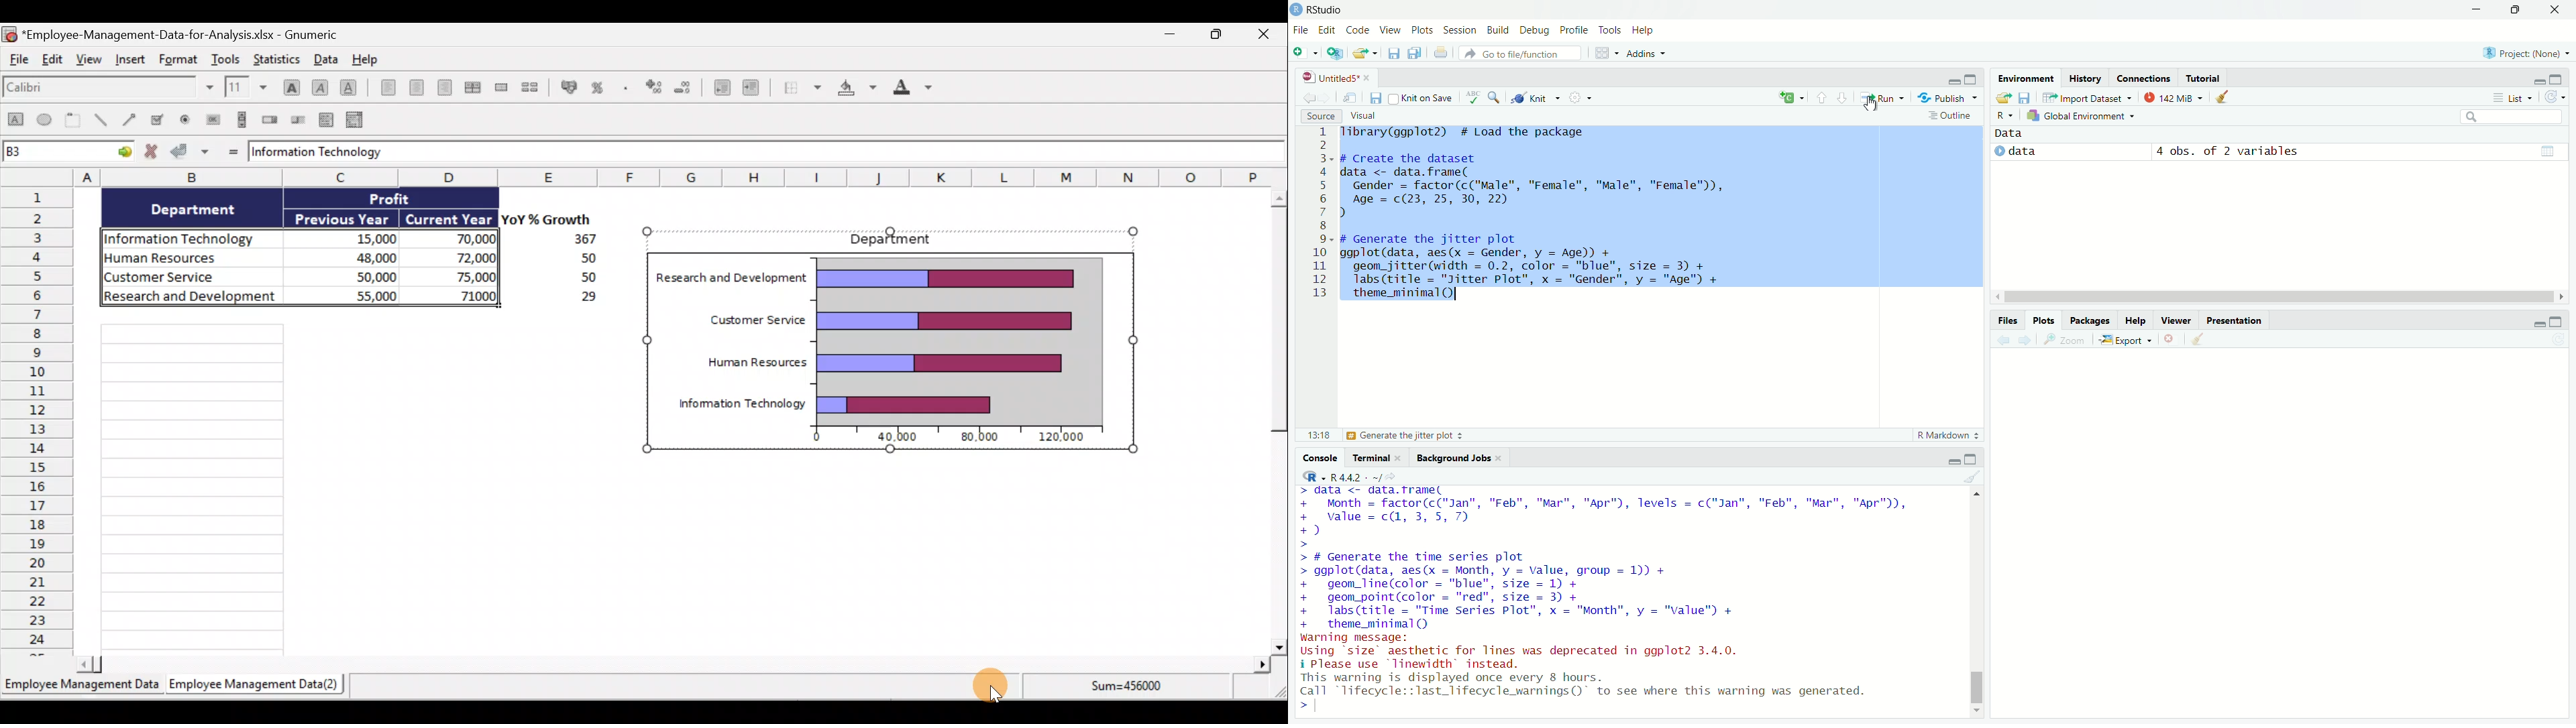  Describe the element at coordinates (1366, 117) in the screenshot. I see `visual` at that location.